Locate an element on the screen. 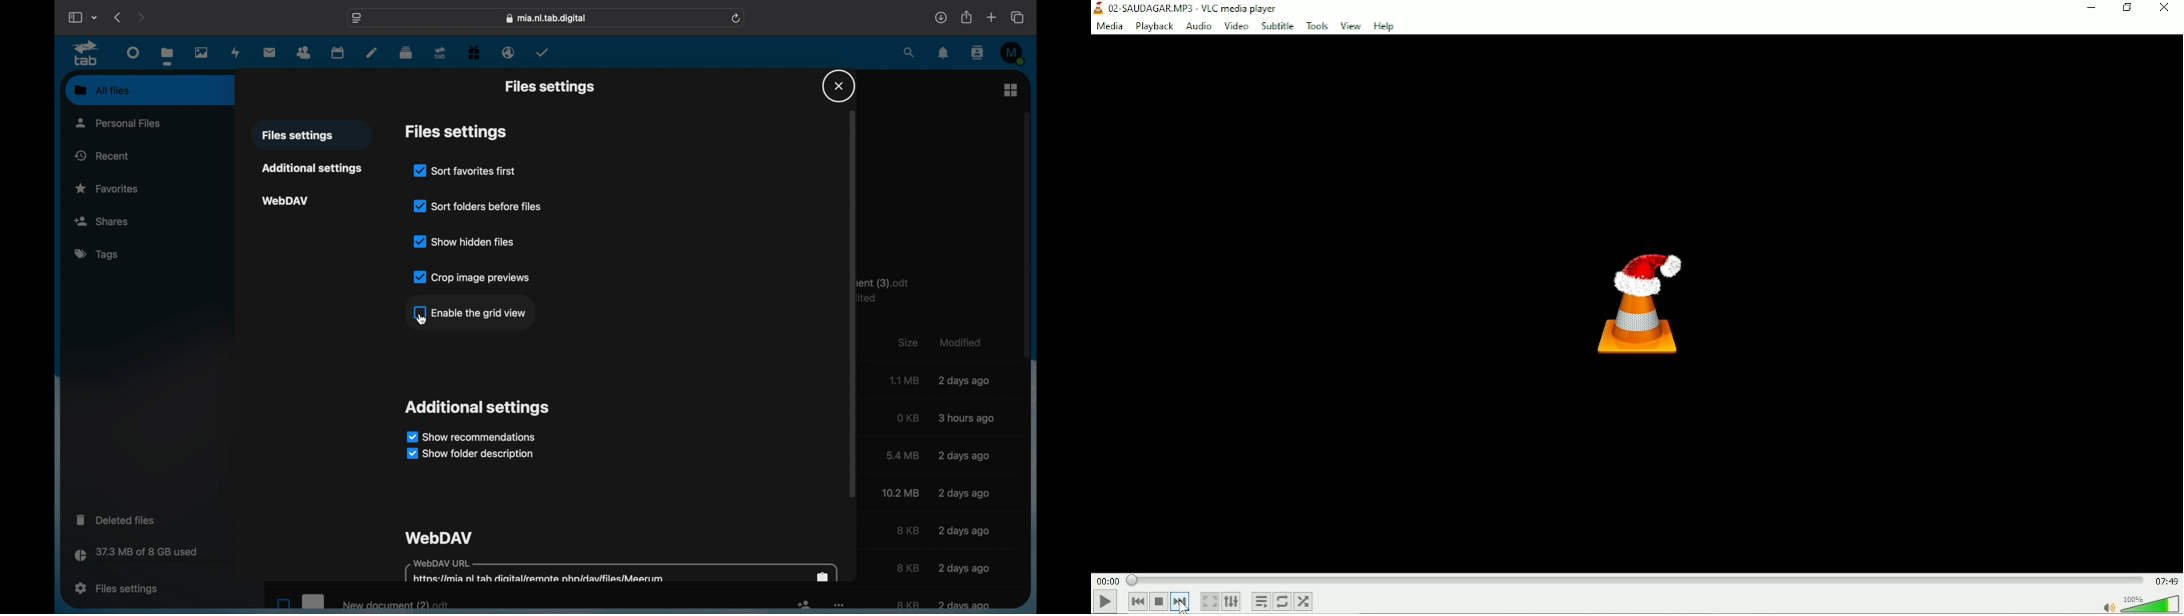  size is located at coordinates (908, 567).